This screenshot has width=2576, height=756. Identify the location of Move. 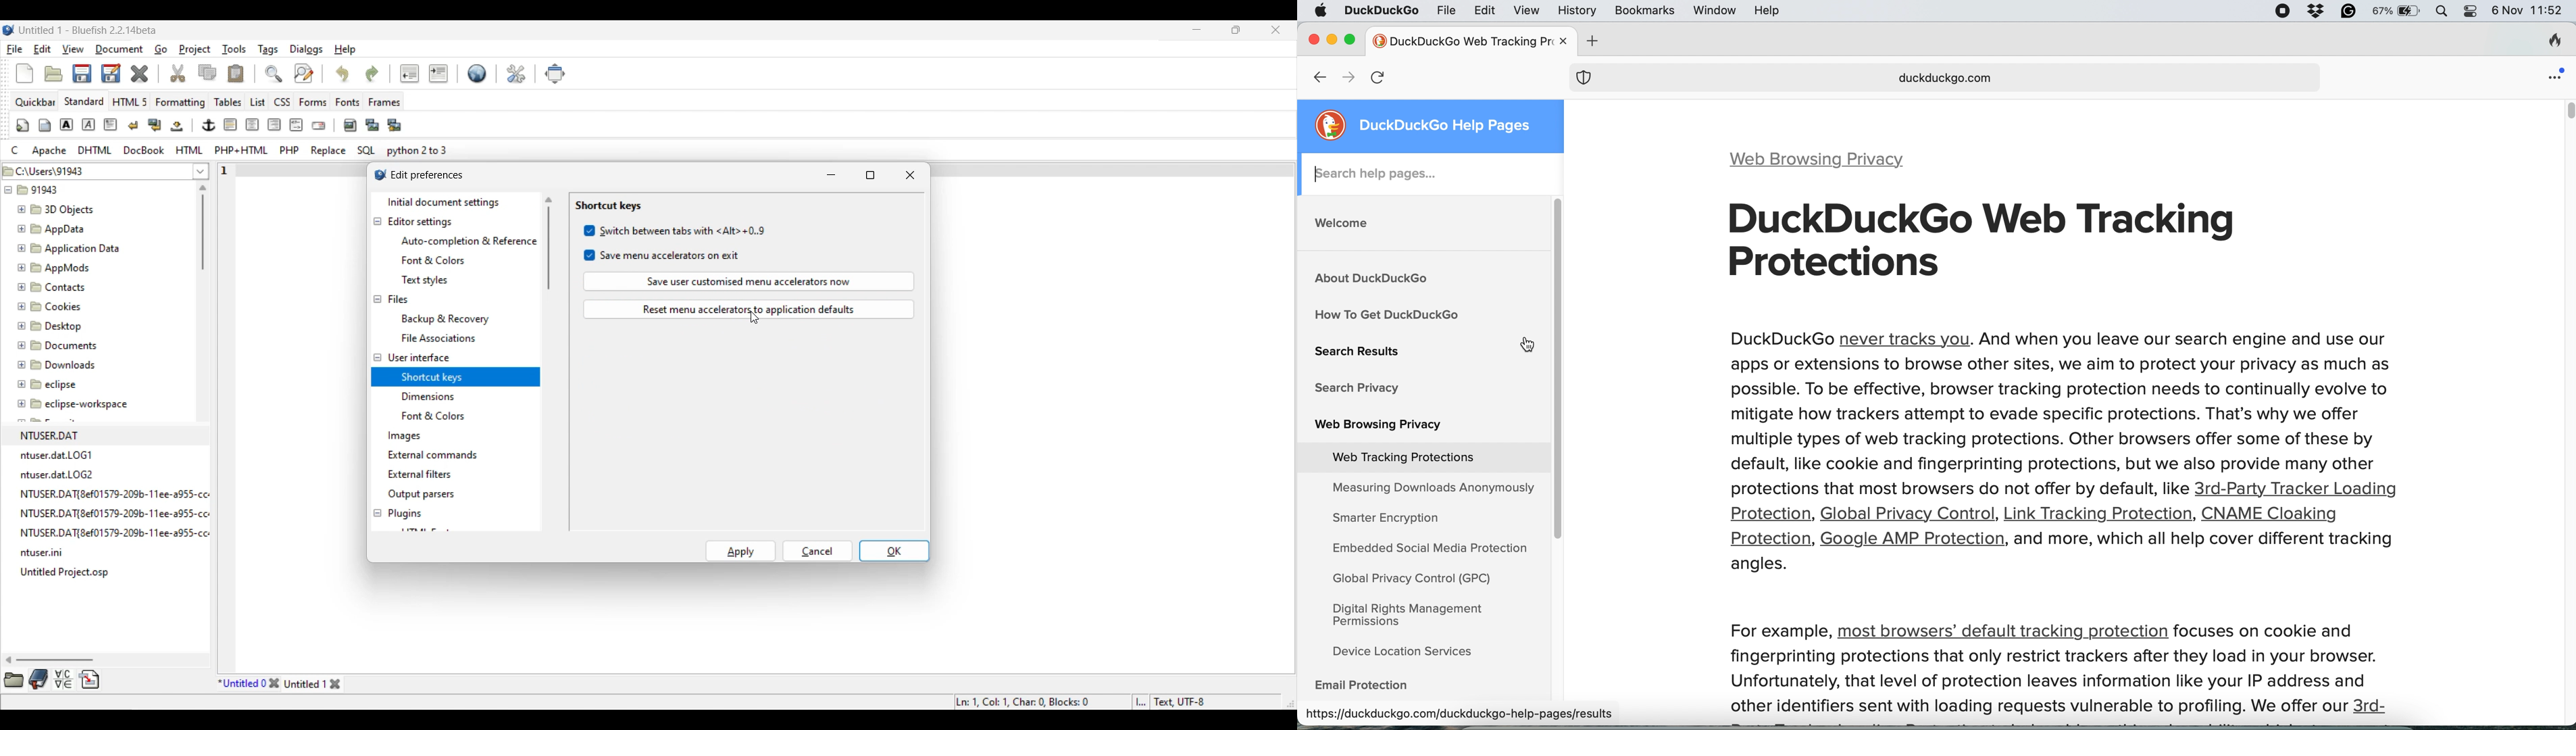
(555, 74).